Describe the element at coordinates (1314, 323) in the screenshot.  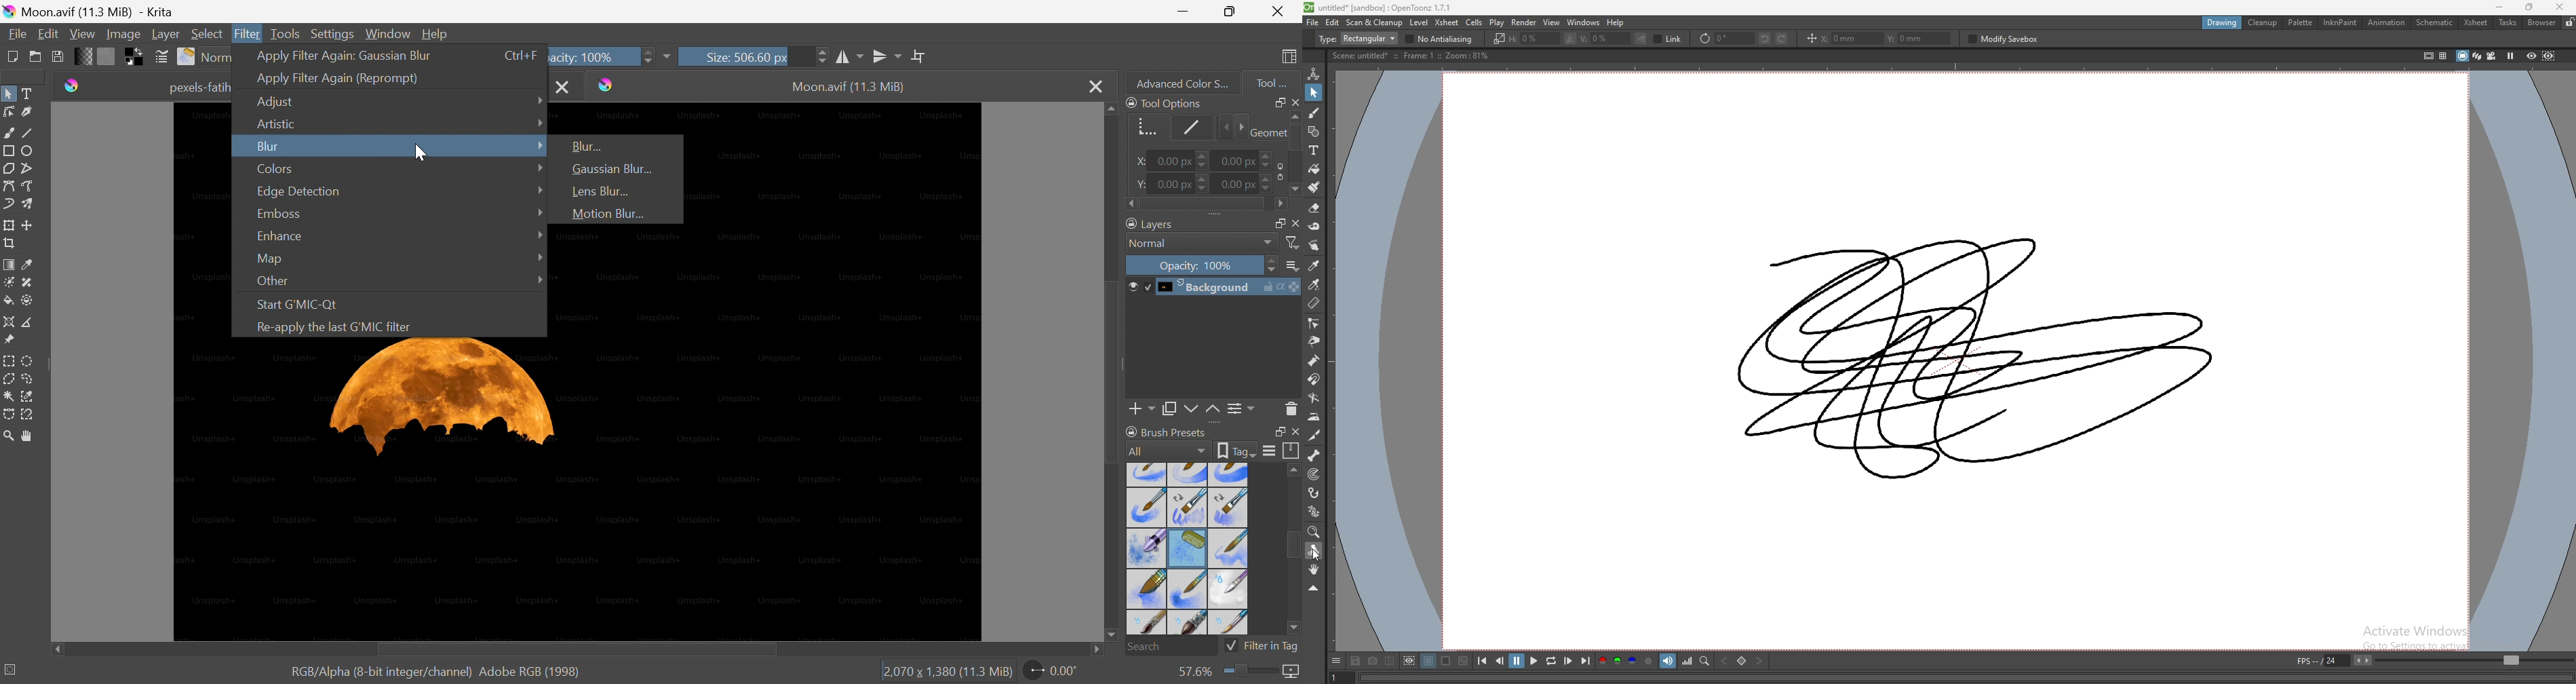
I see `control point editor` at that location.